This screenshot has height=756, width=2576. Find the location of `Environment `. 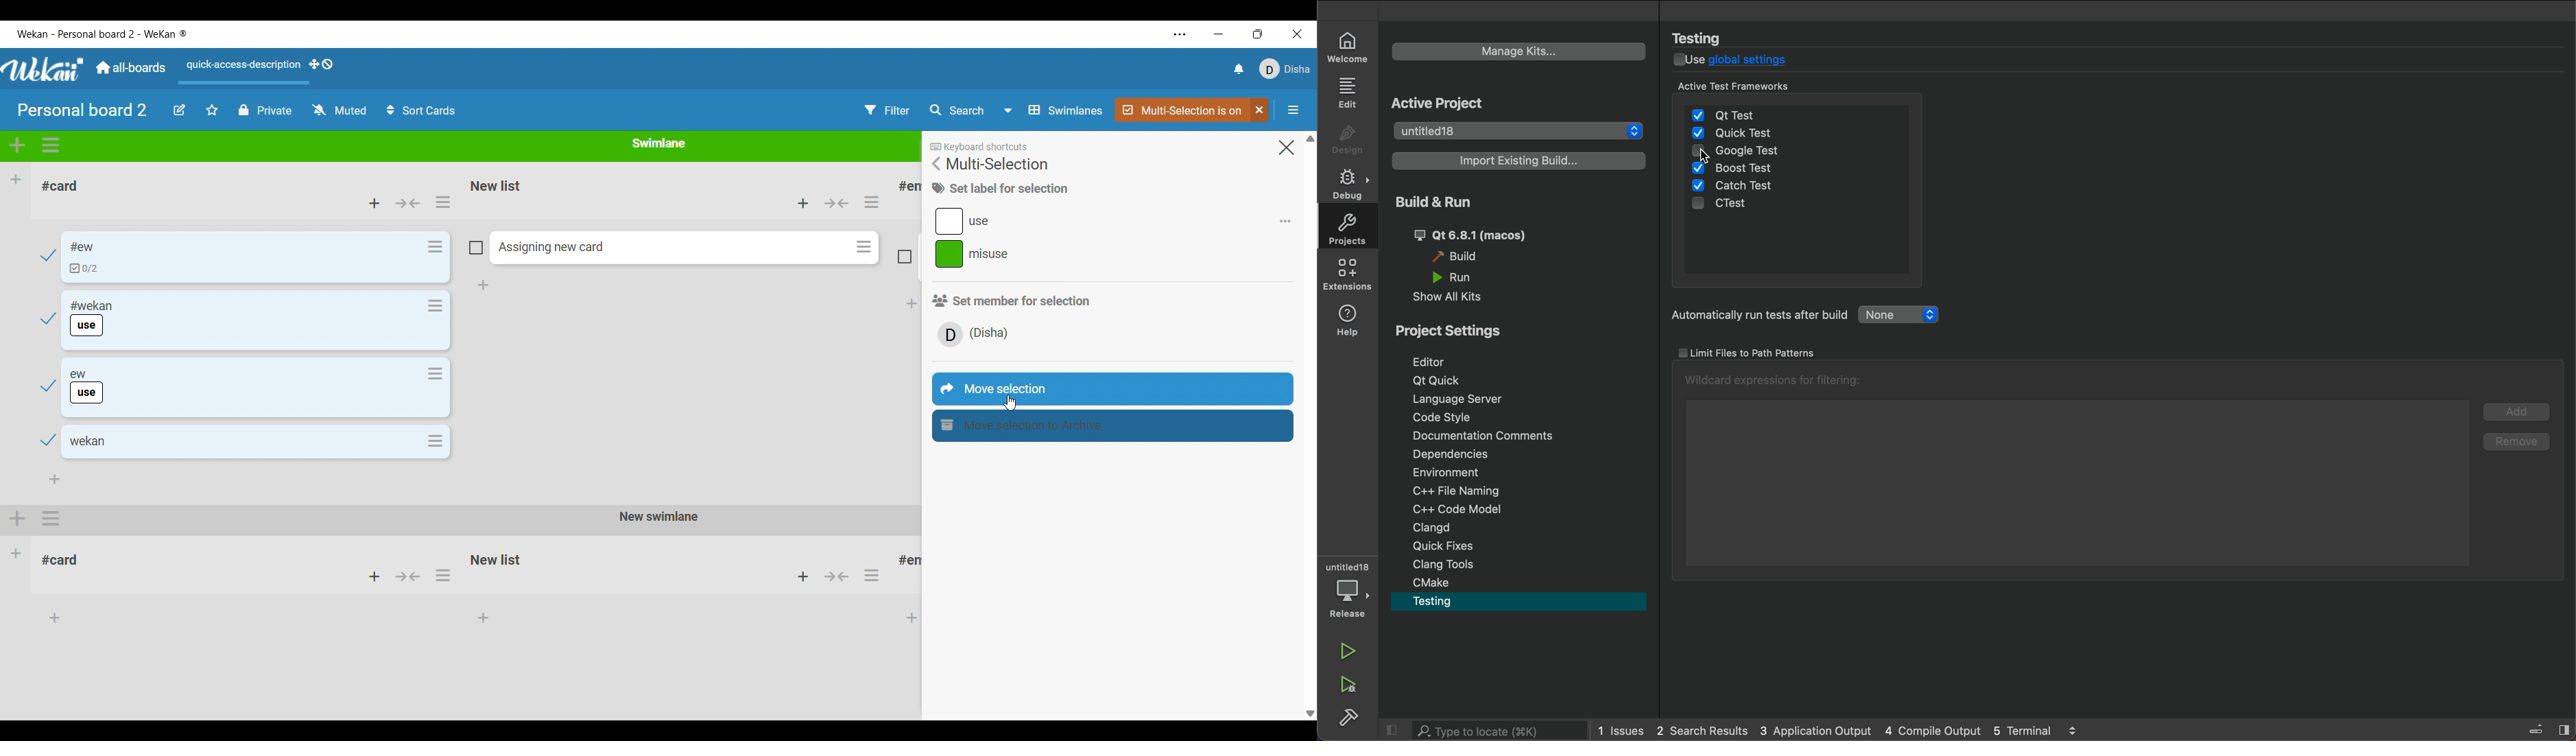

Environment  is located at coordinates (1522, 474).